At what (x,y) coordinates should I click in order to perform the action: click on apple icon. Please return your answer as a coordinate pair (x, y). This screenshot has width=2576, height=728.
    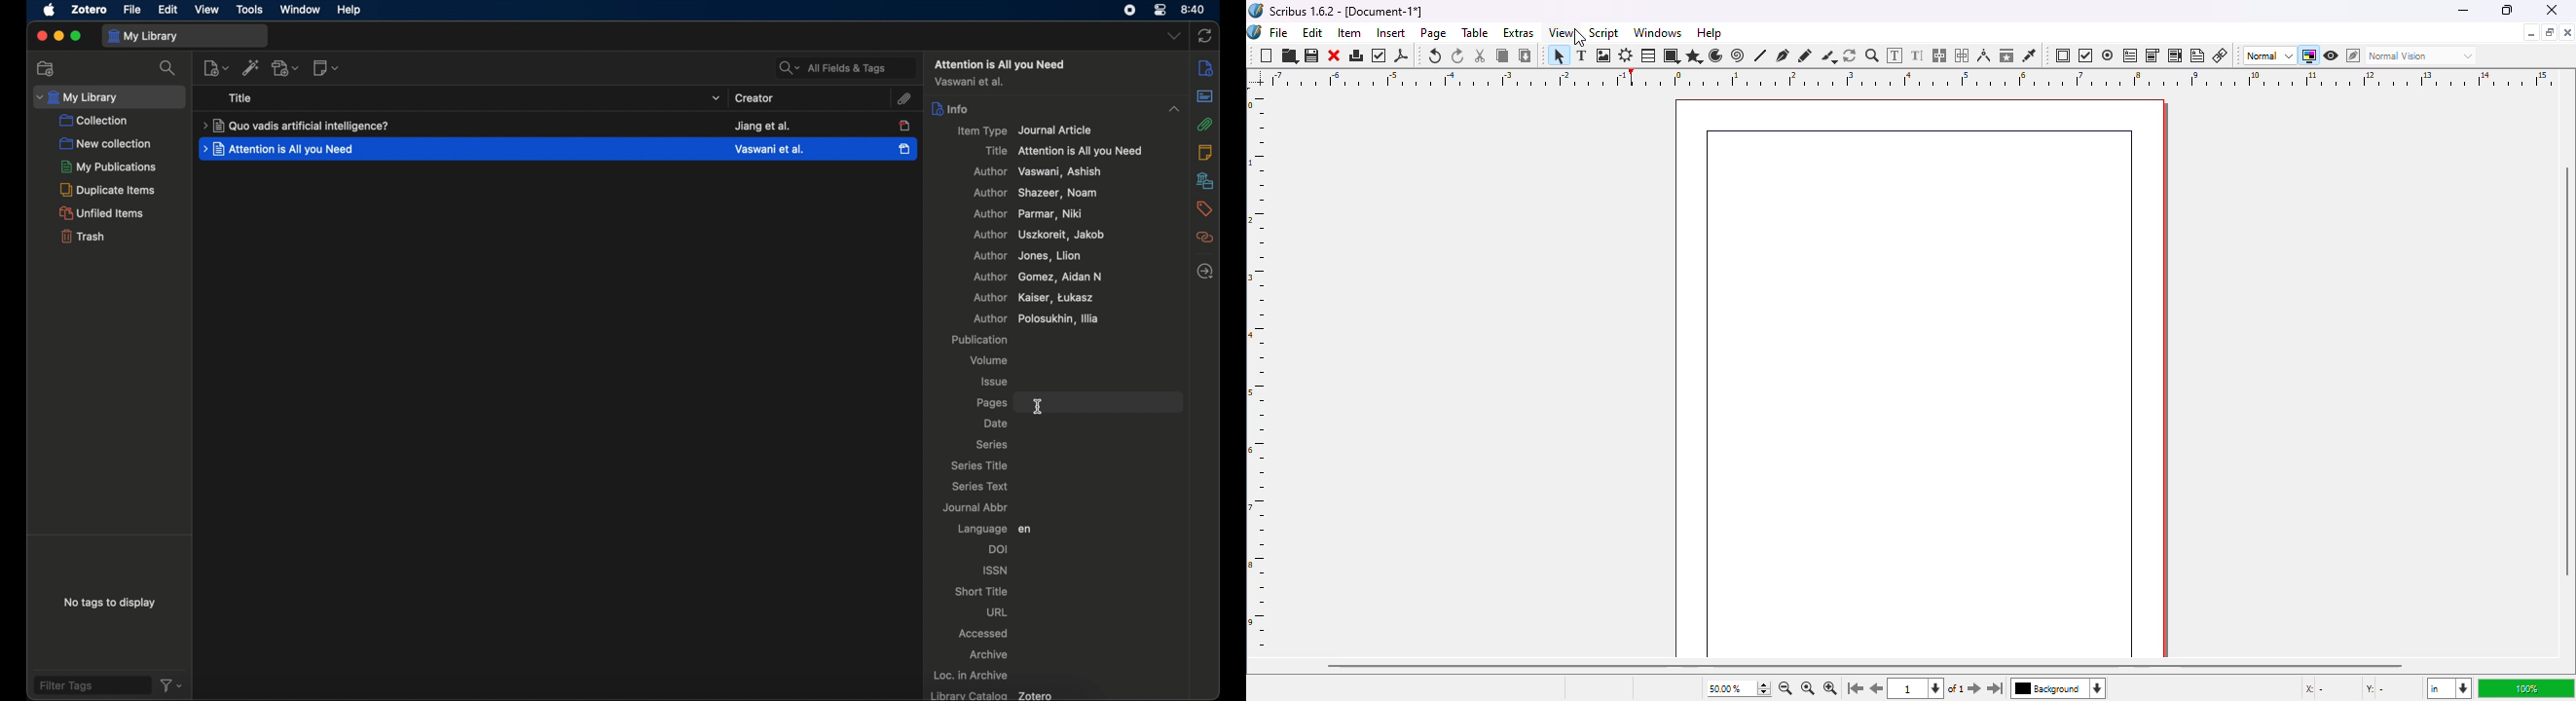
    Looking at the image, I should click on (48, 10).